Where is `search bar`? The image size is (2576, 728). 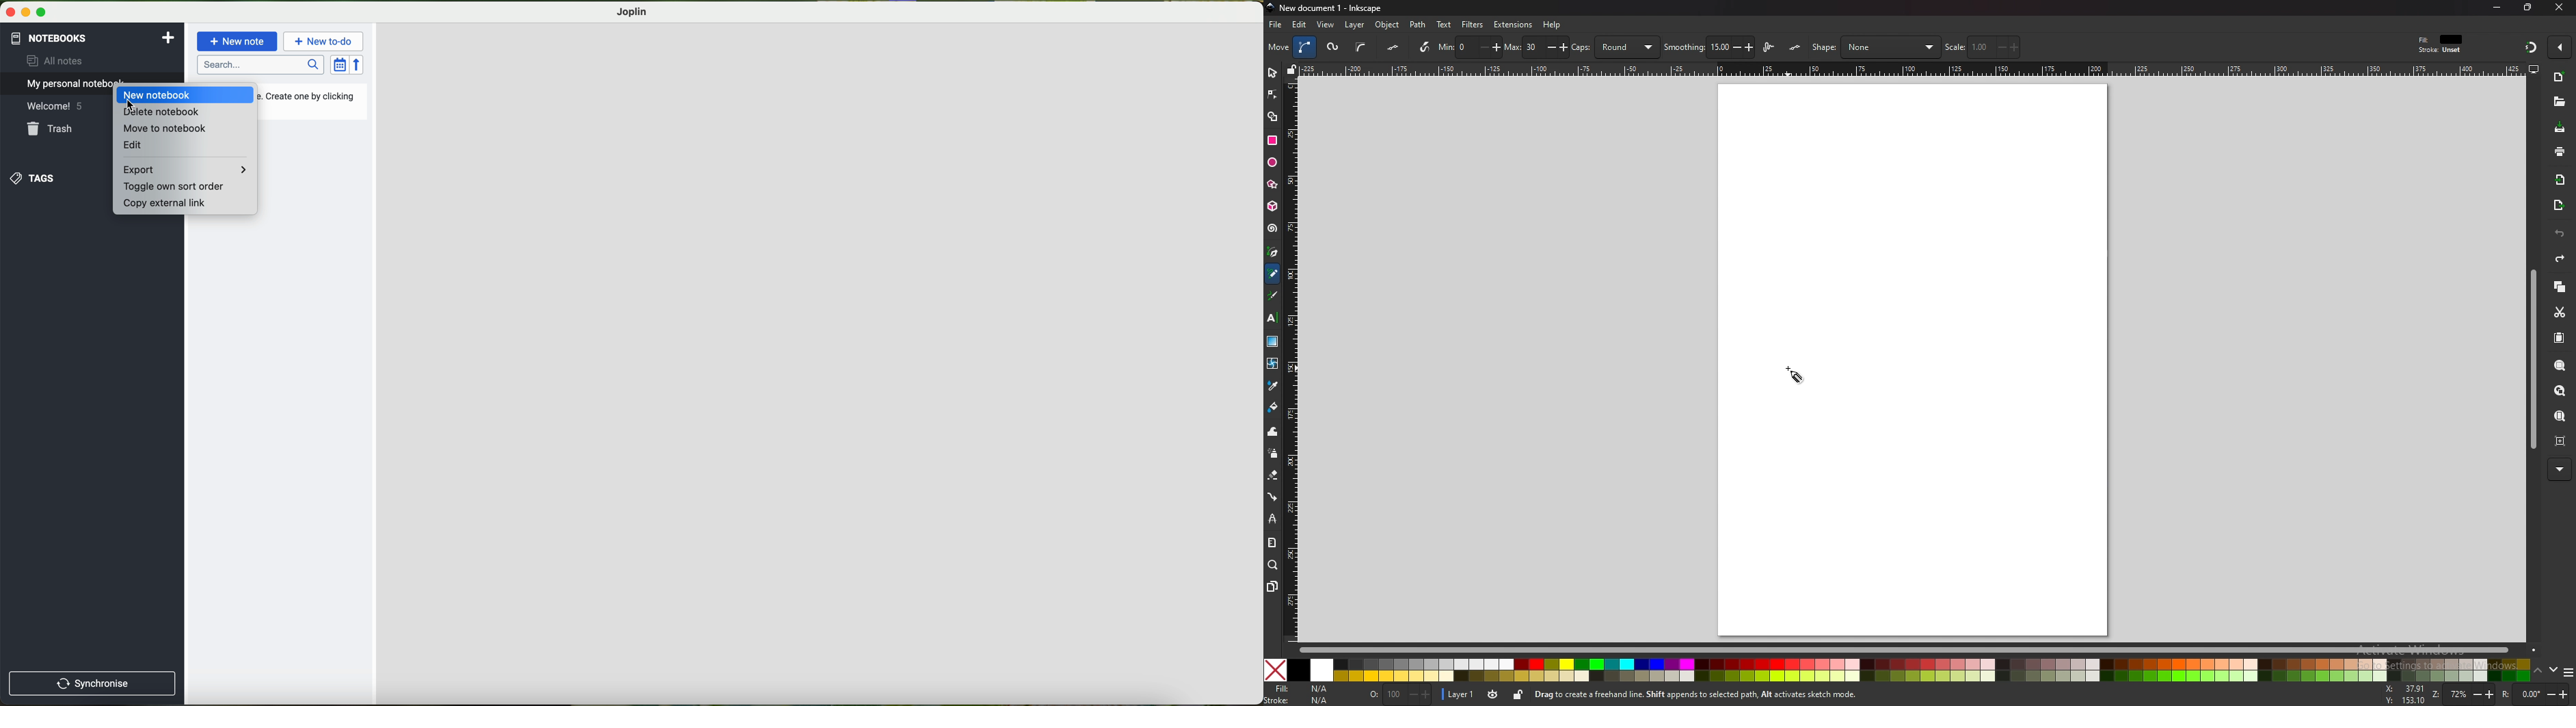 search bar is located at coordinates (261, 65).